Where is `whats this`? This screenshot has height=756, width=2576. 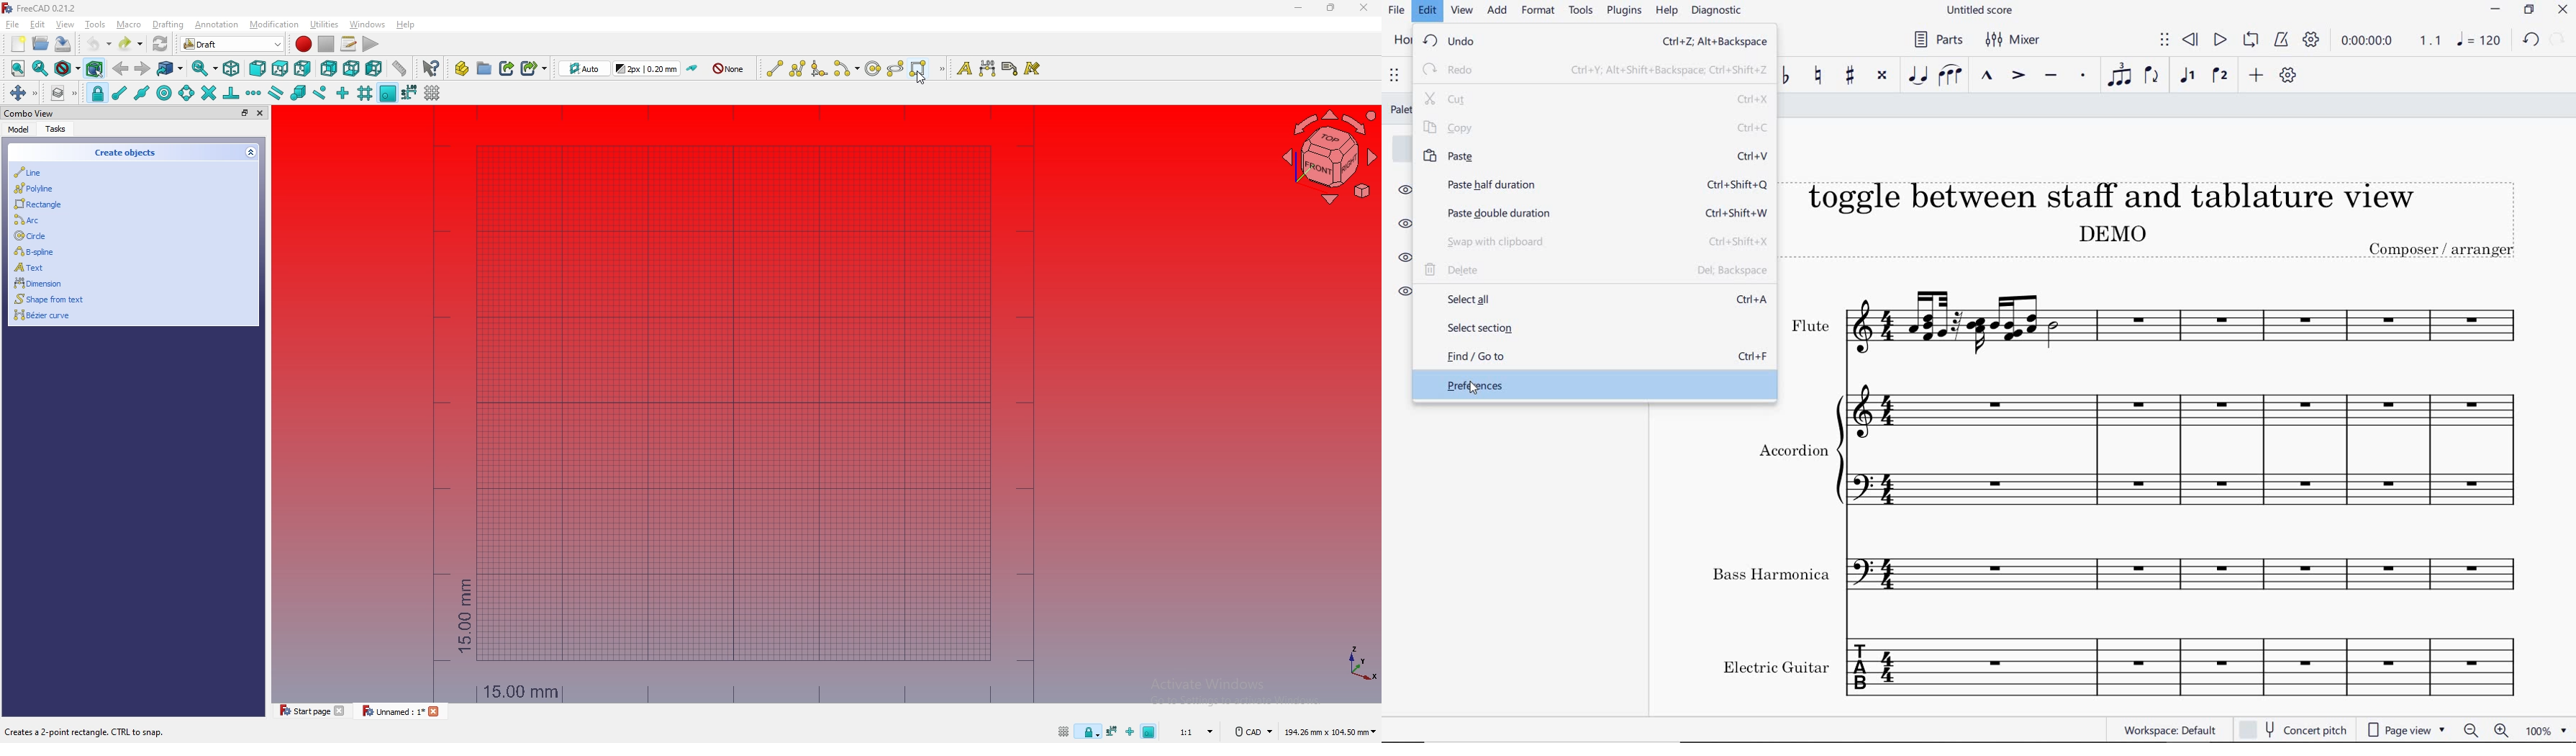 whats this is located at coordinates (431, 68).